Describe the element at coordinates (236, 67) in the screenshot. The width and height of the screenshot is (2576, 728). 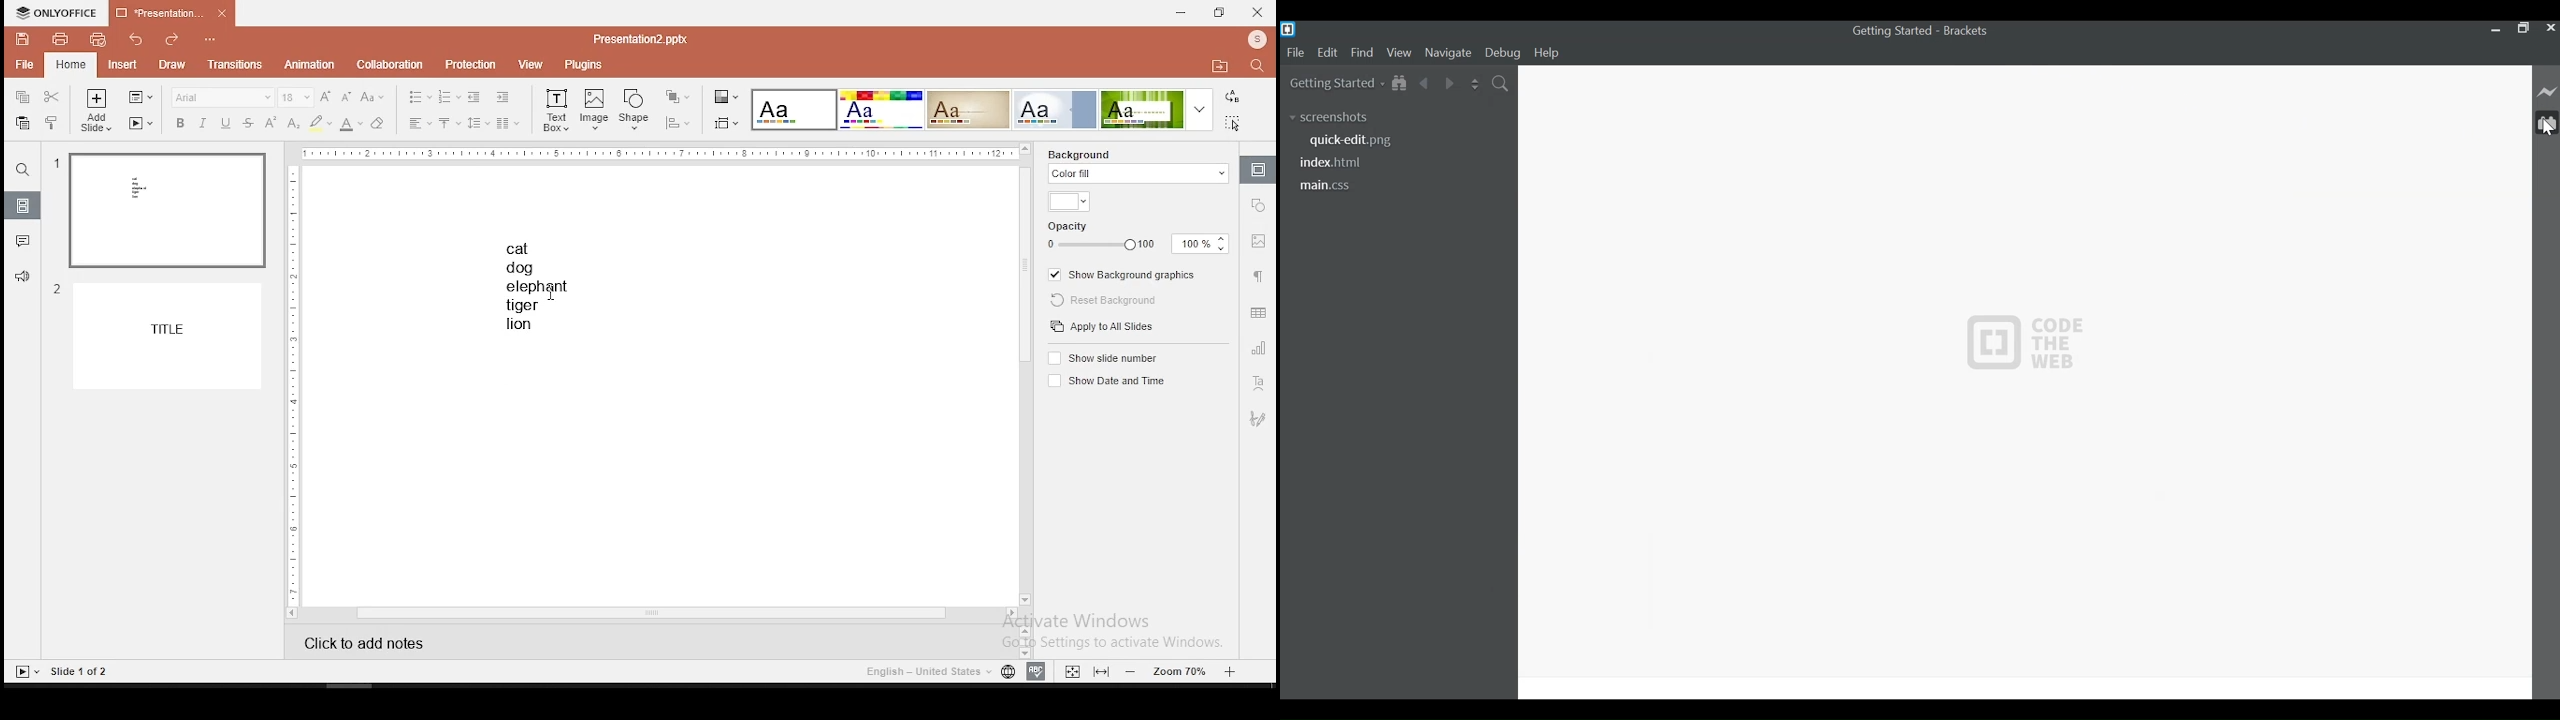
I see `transitions` at that location.